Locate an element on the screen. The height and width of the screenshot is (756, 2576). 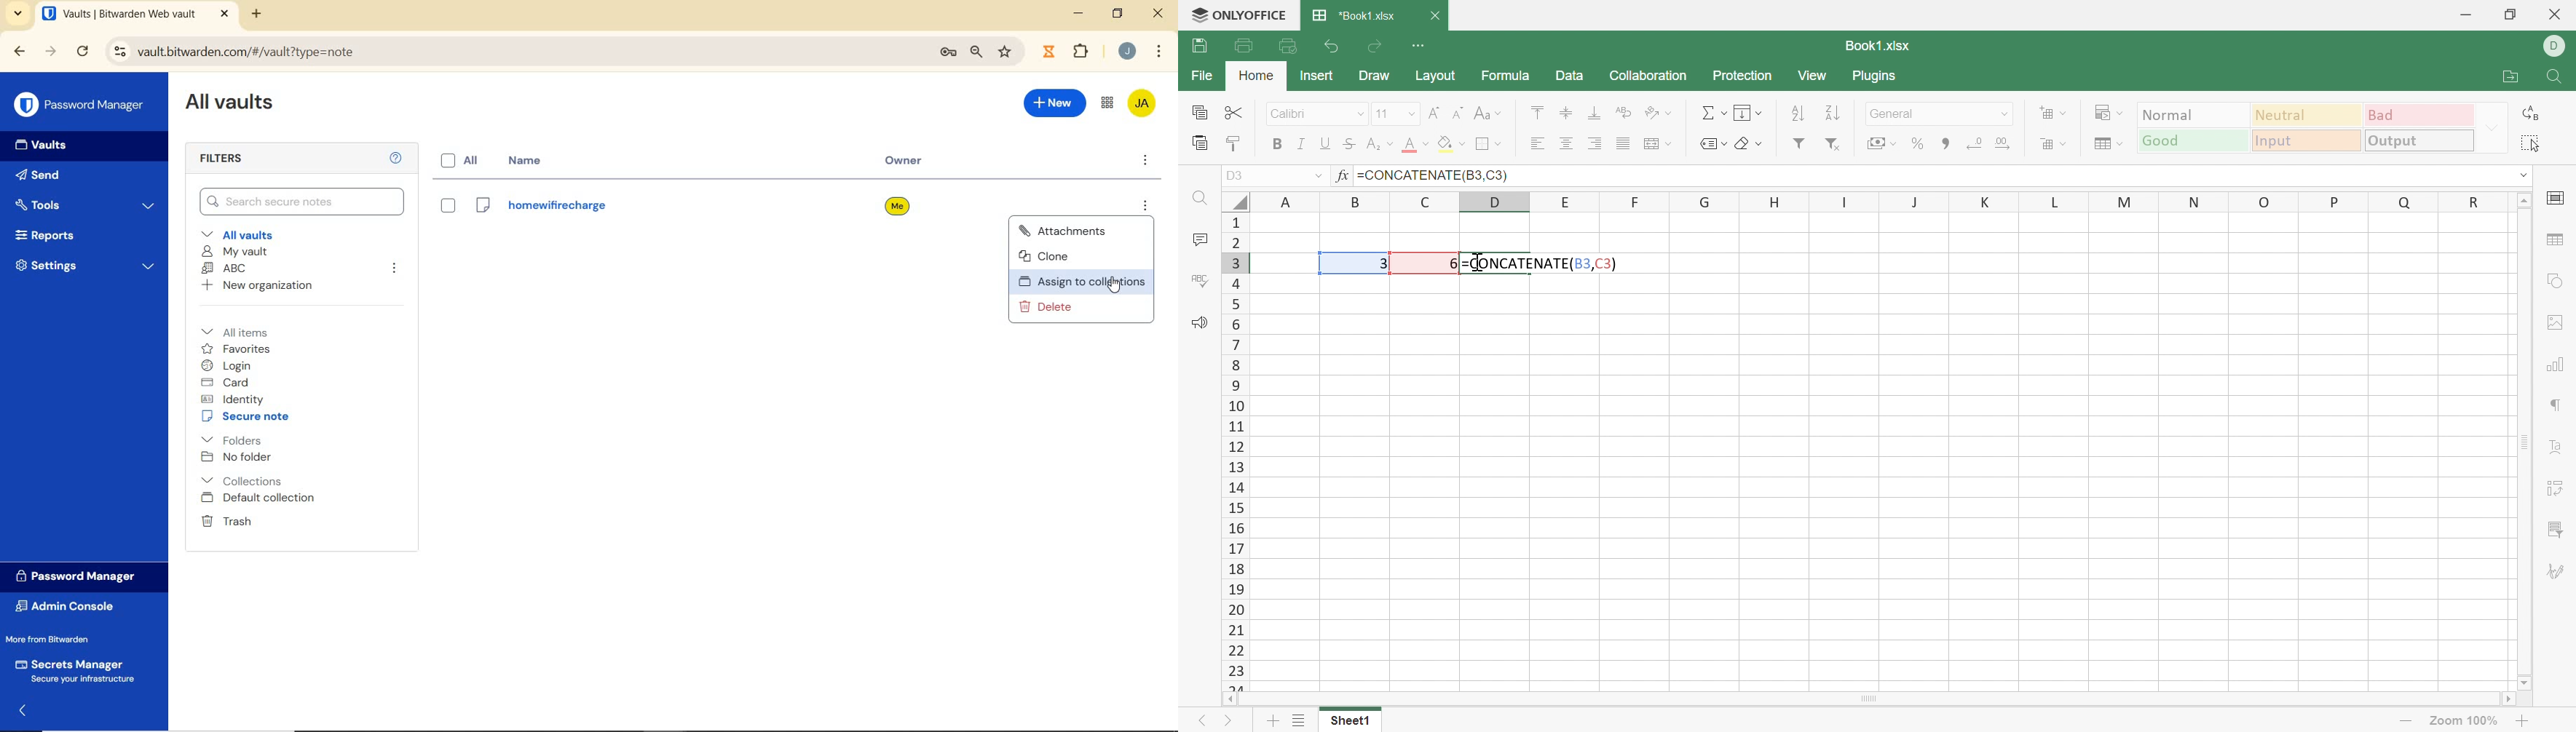
No folder is located at coordinates (236, 457).